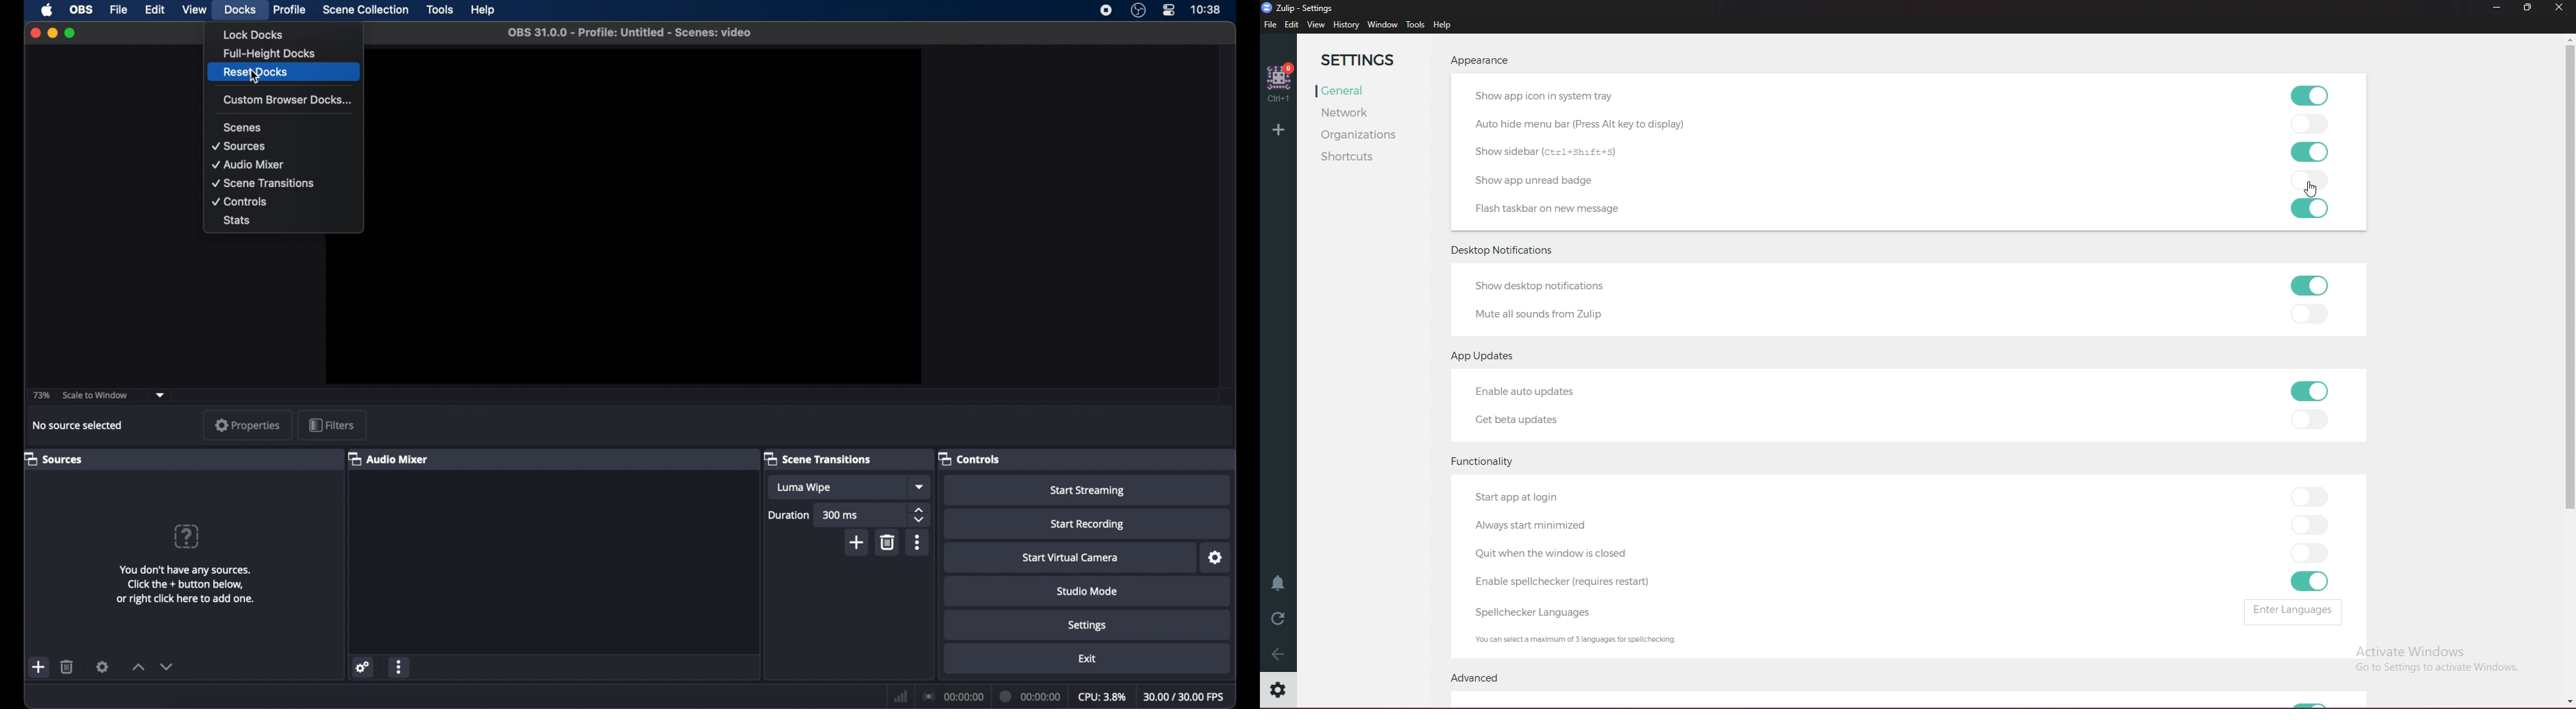  Describe the element at coordinates (35, 32) in the screenshot. I see `close` at that location.